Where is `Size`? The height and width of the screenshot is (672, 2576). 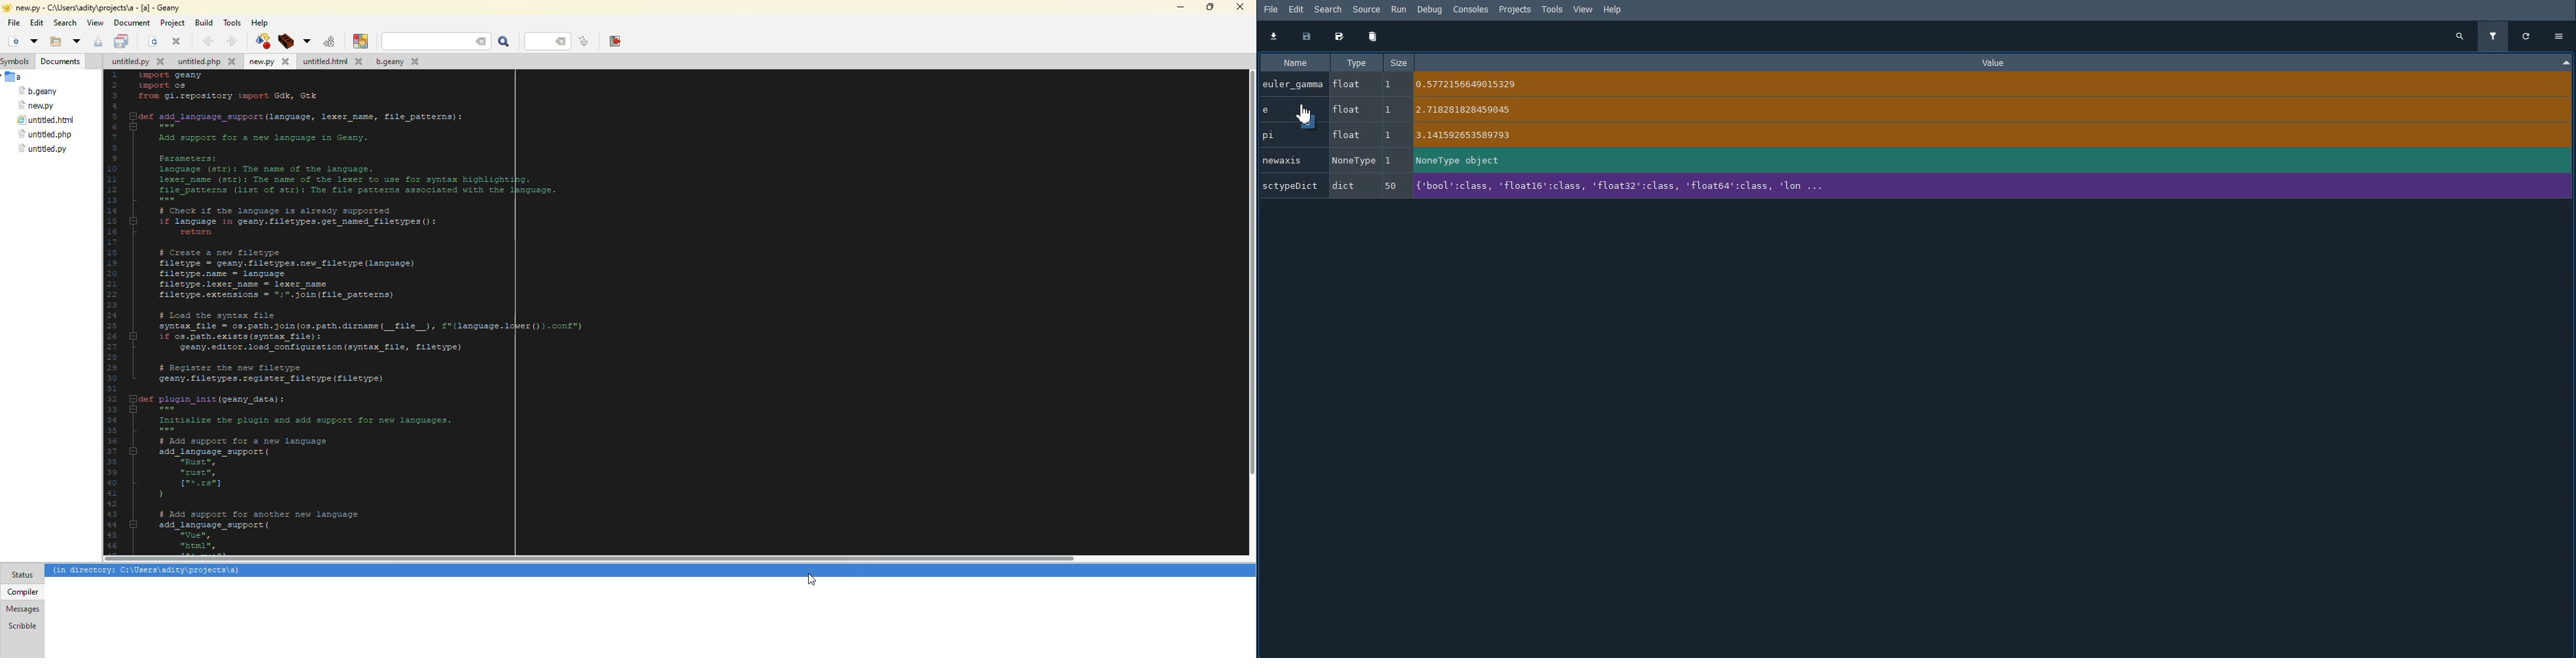 Size is located at coordinates (1400, 63).